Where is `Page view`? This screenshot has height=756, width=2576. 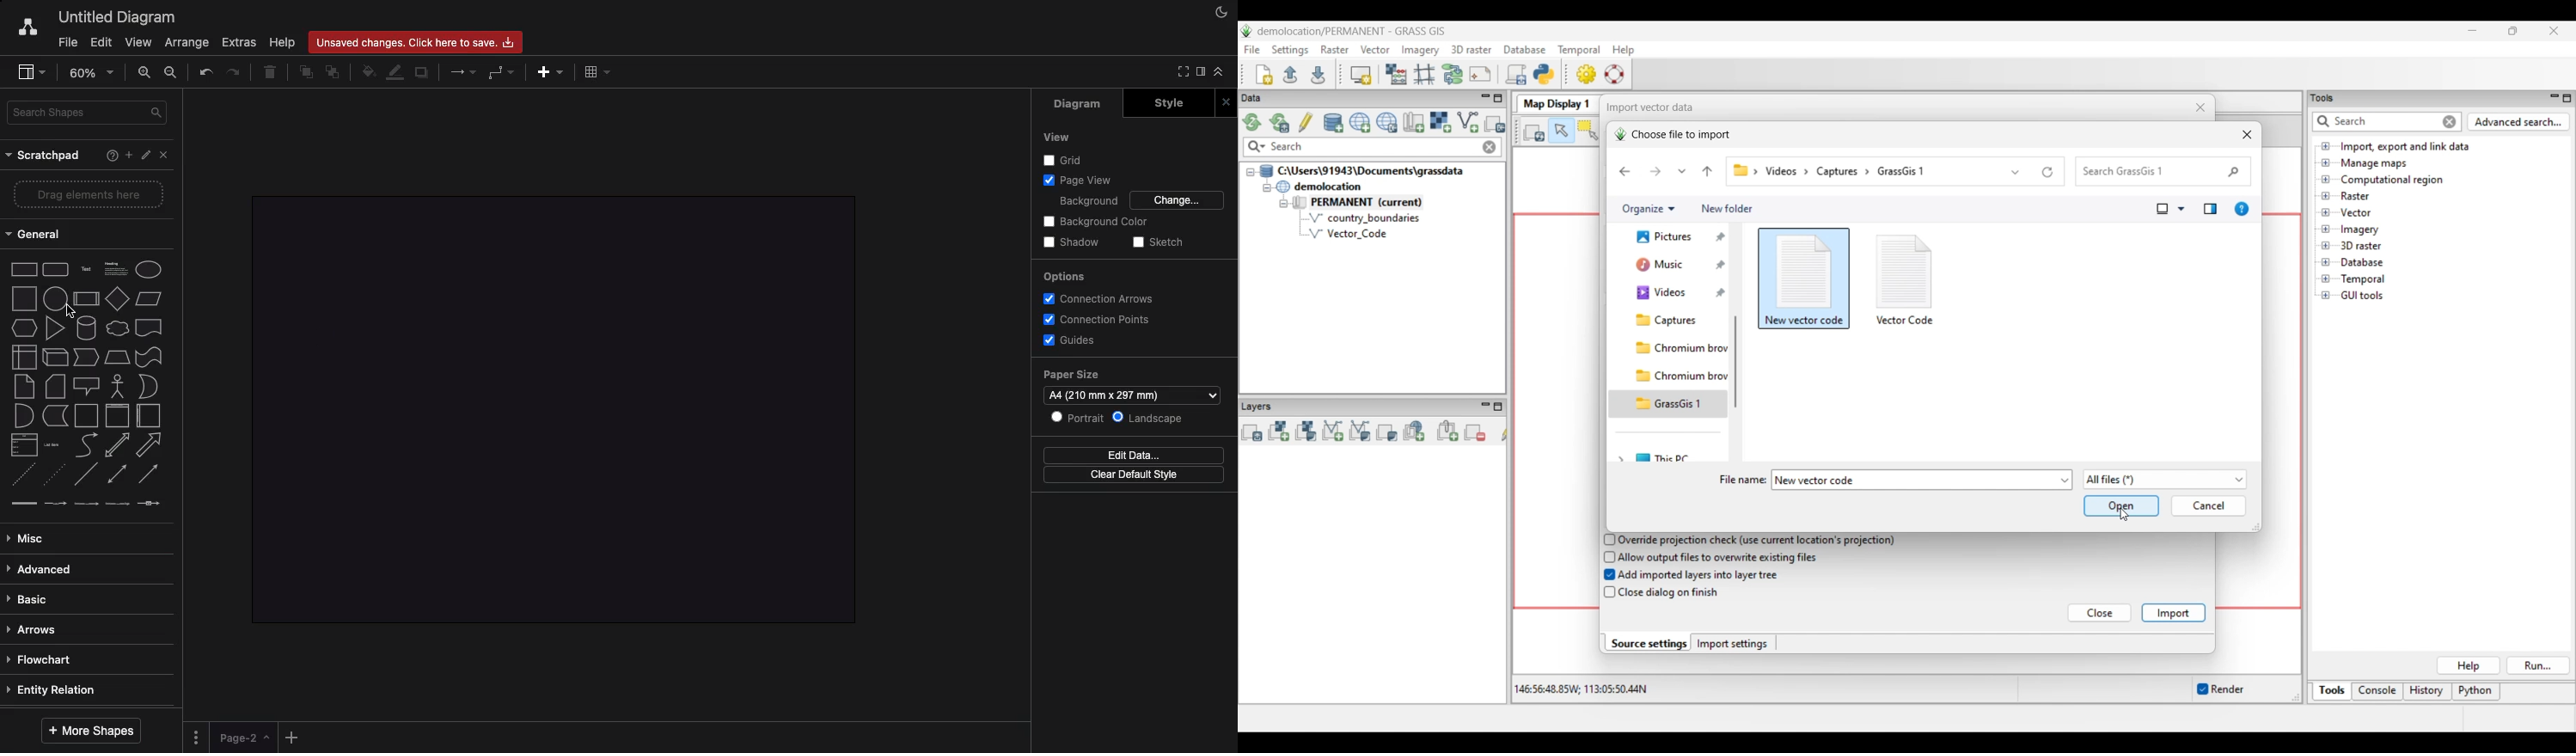 Page view is located at coordinates (1080, 181).